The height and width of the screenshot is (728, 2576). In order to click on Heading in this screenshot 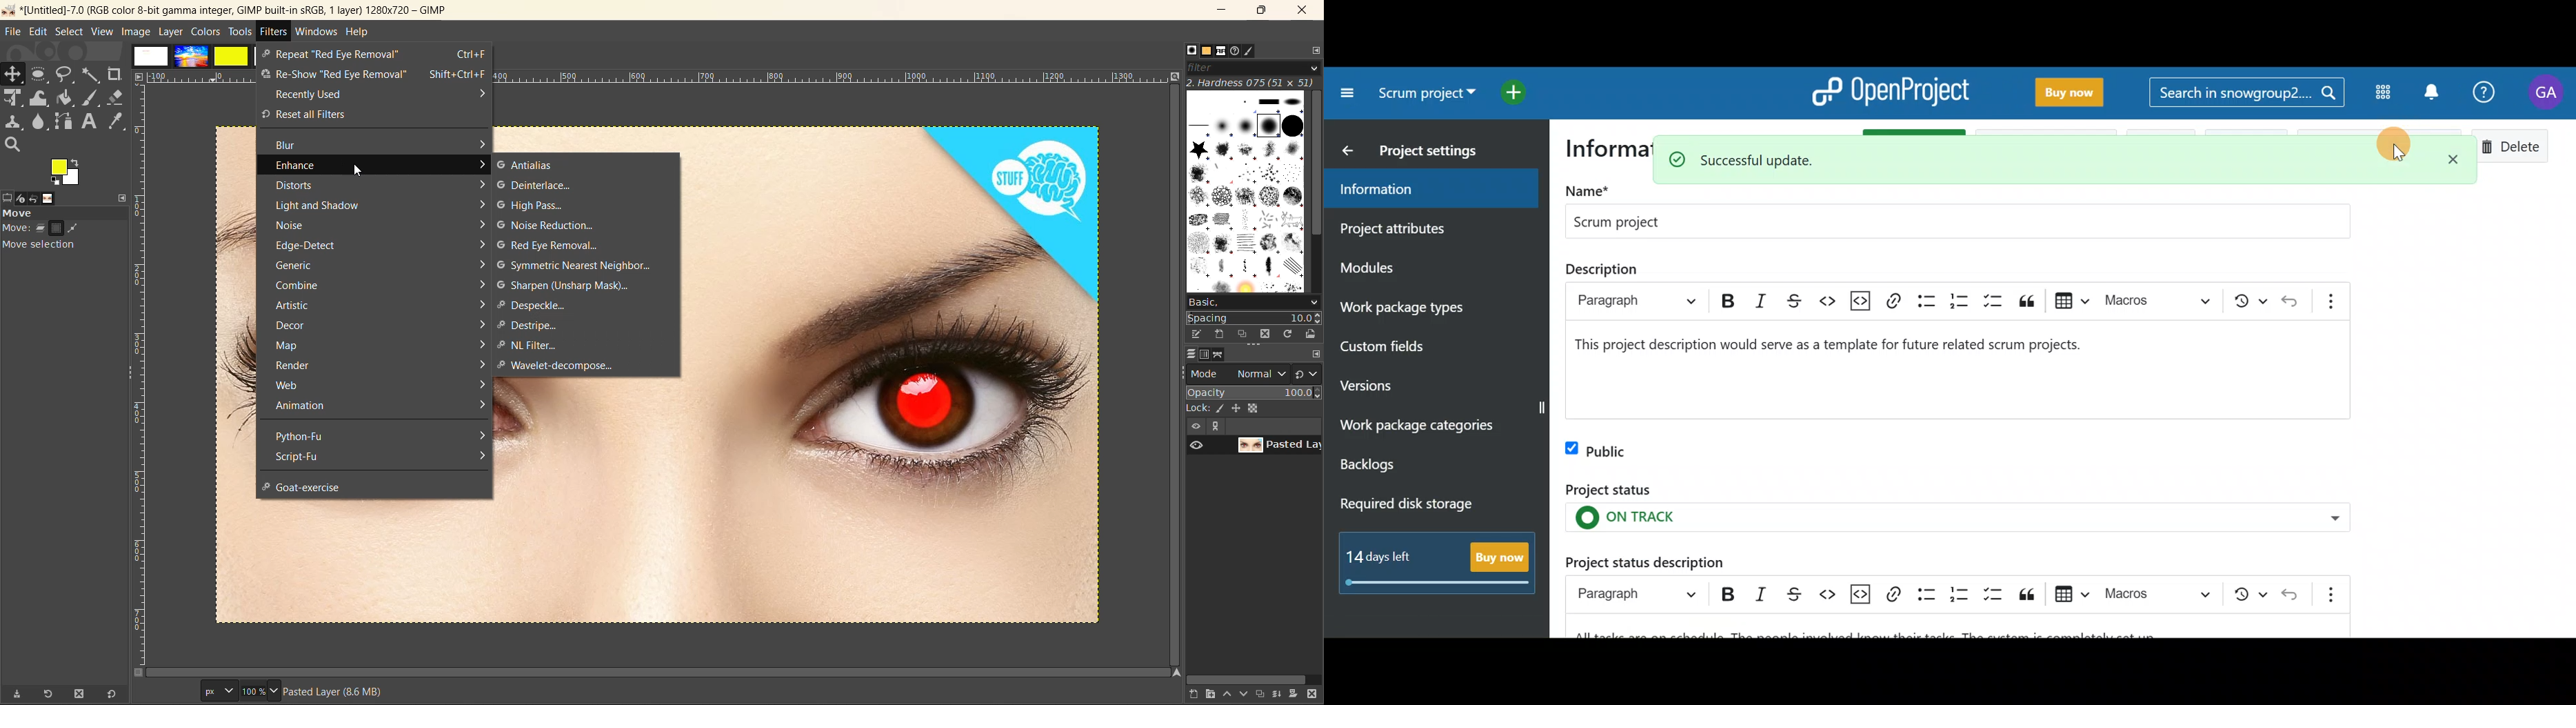, I will do `click(1636, 595)`.